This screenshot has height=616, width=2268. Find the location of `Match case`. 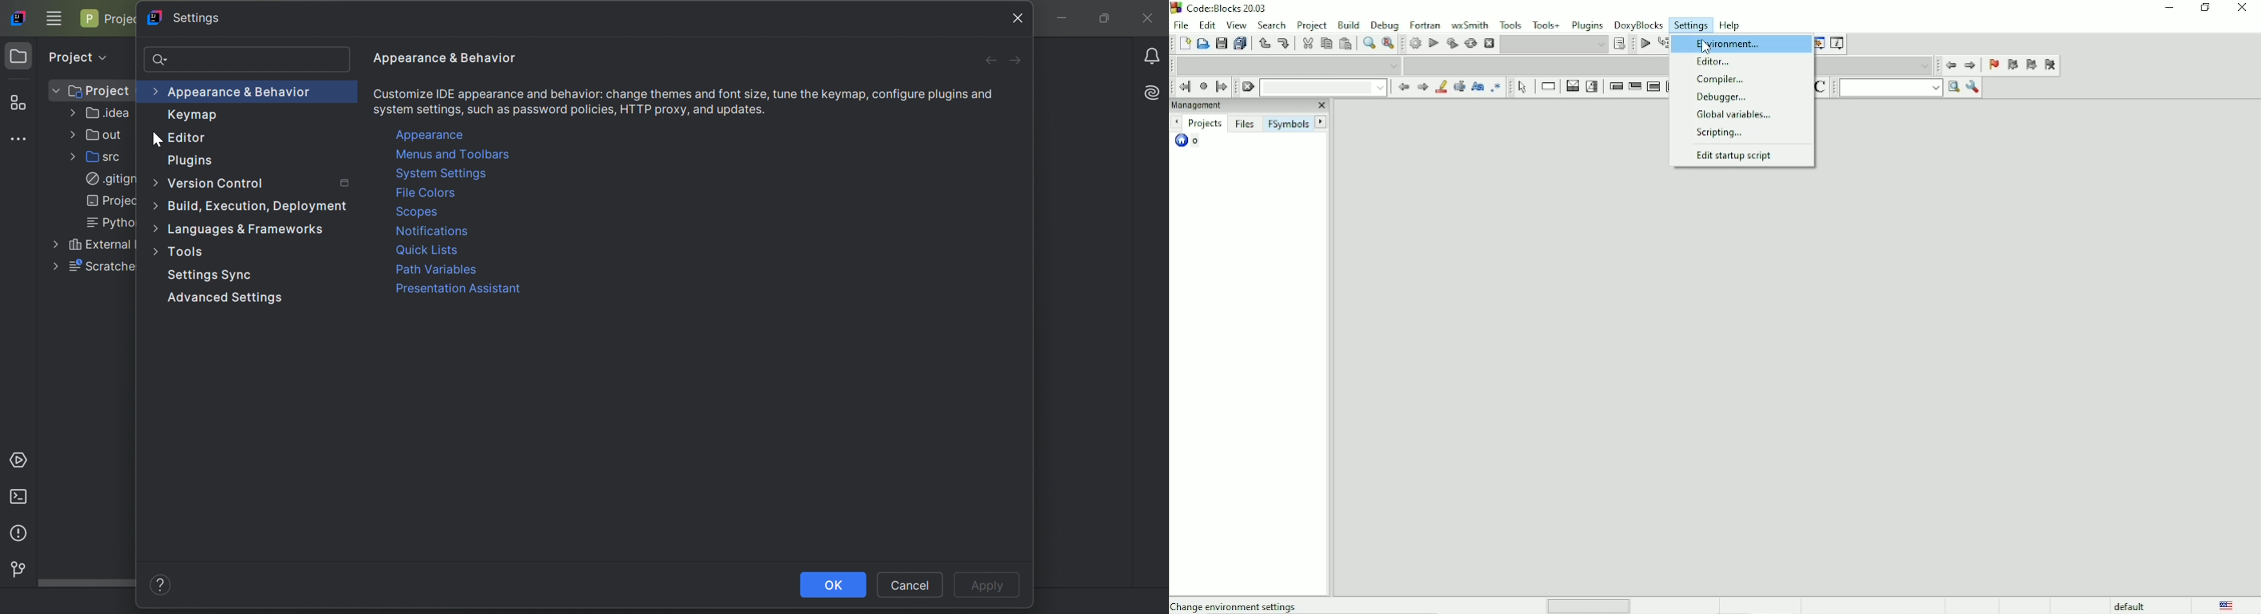

Match case is located at coordinates (1477, 87).